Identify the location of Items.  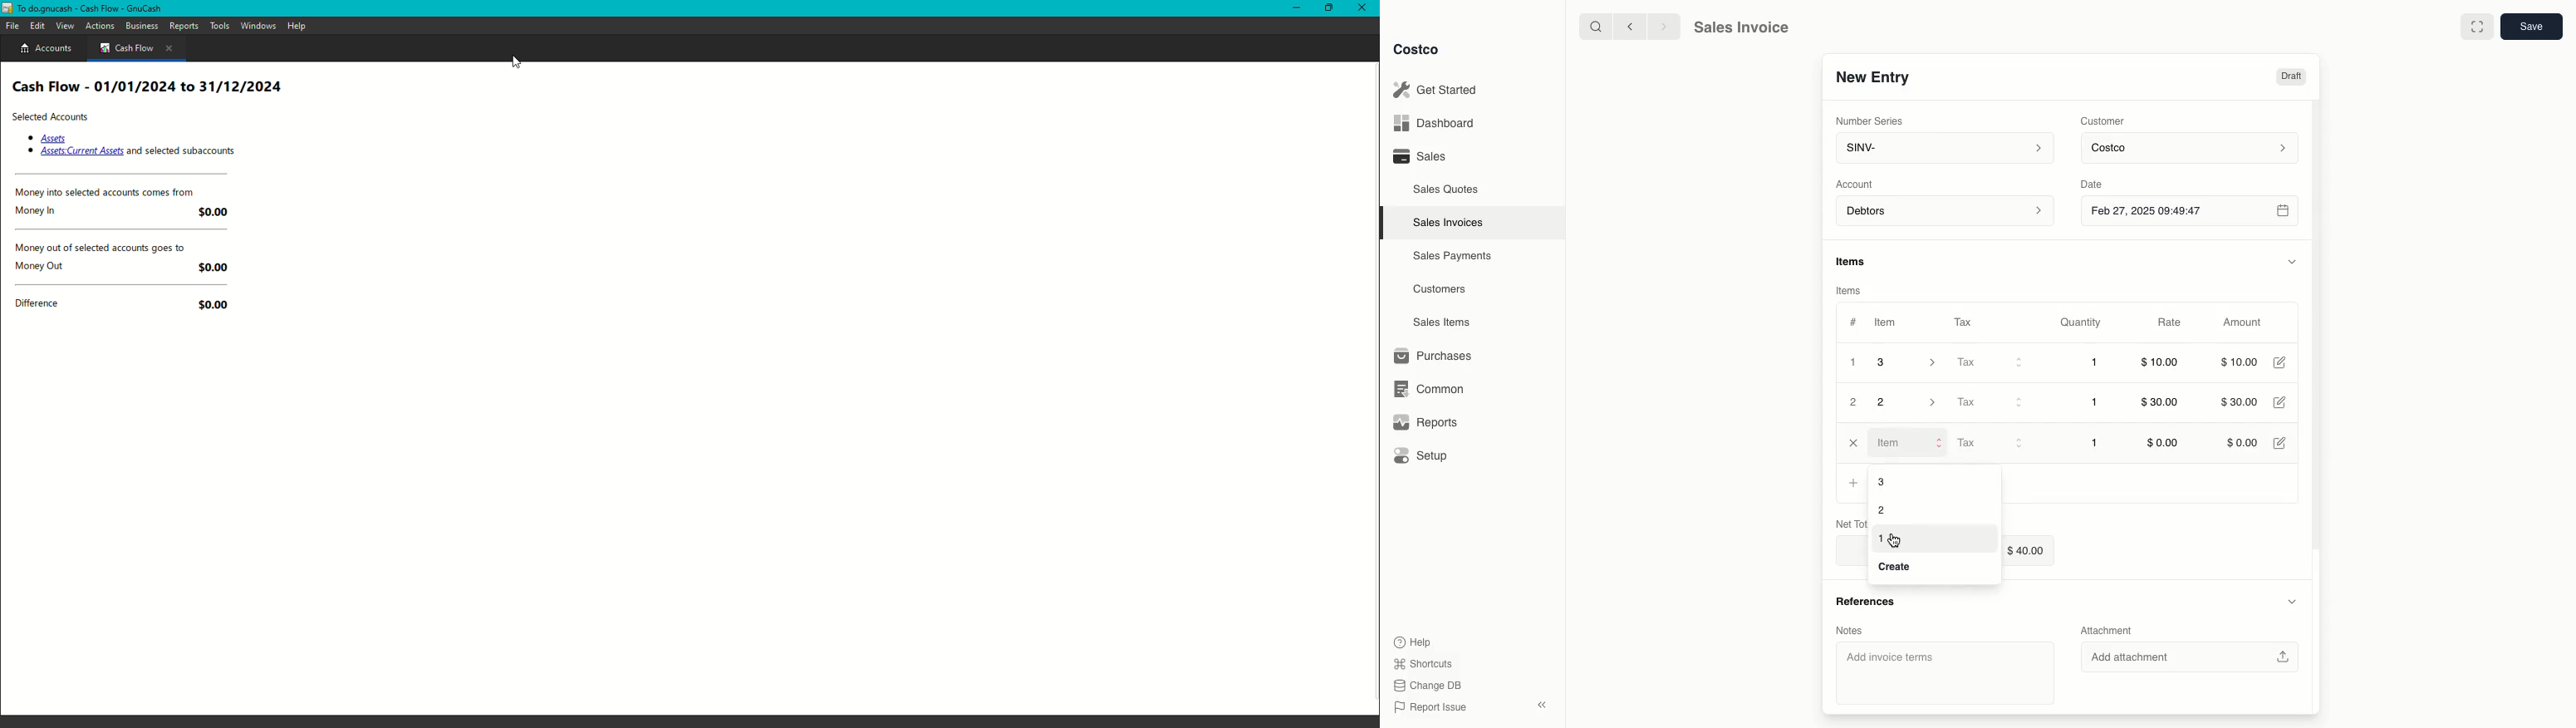
(1858, 263).